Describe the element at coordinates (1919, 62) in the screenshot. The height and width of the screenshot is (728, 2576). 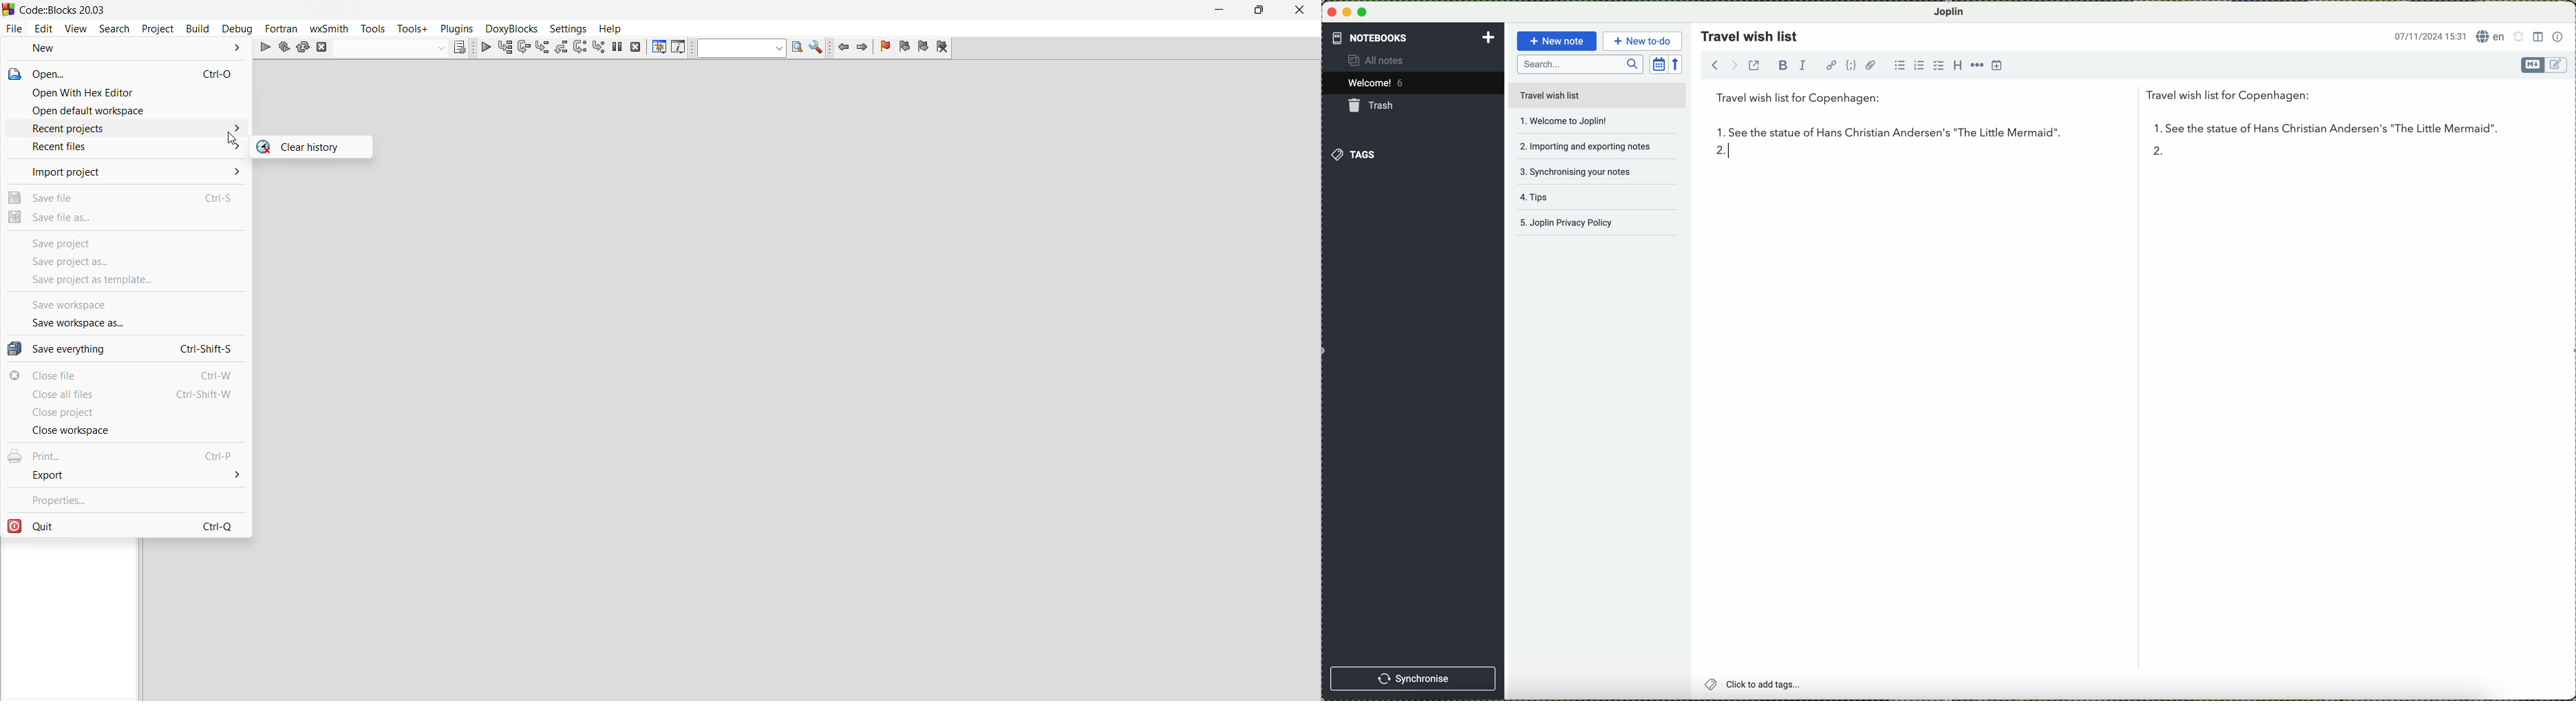
I see `numbered list` at that location.